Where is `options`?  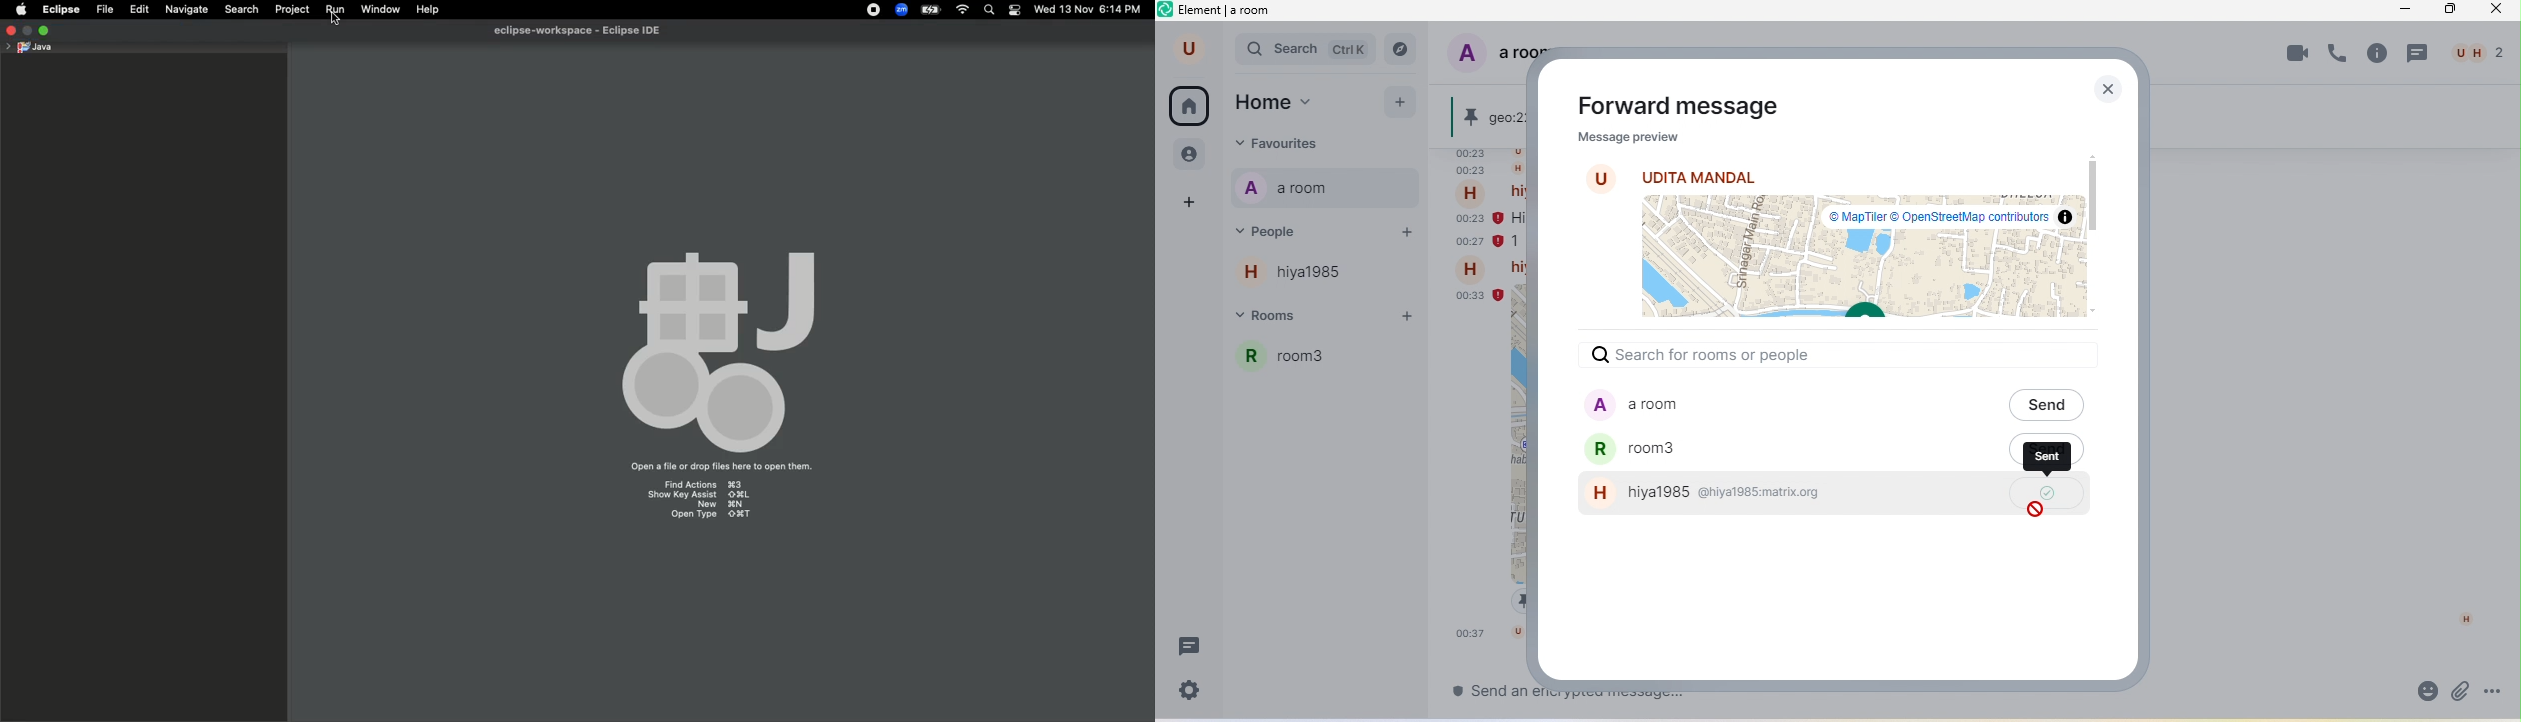
options is located at coordinates (2497, 689).